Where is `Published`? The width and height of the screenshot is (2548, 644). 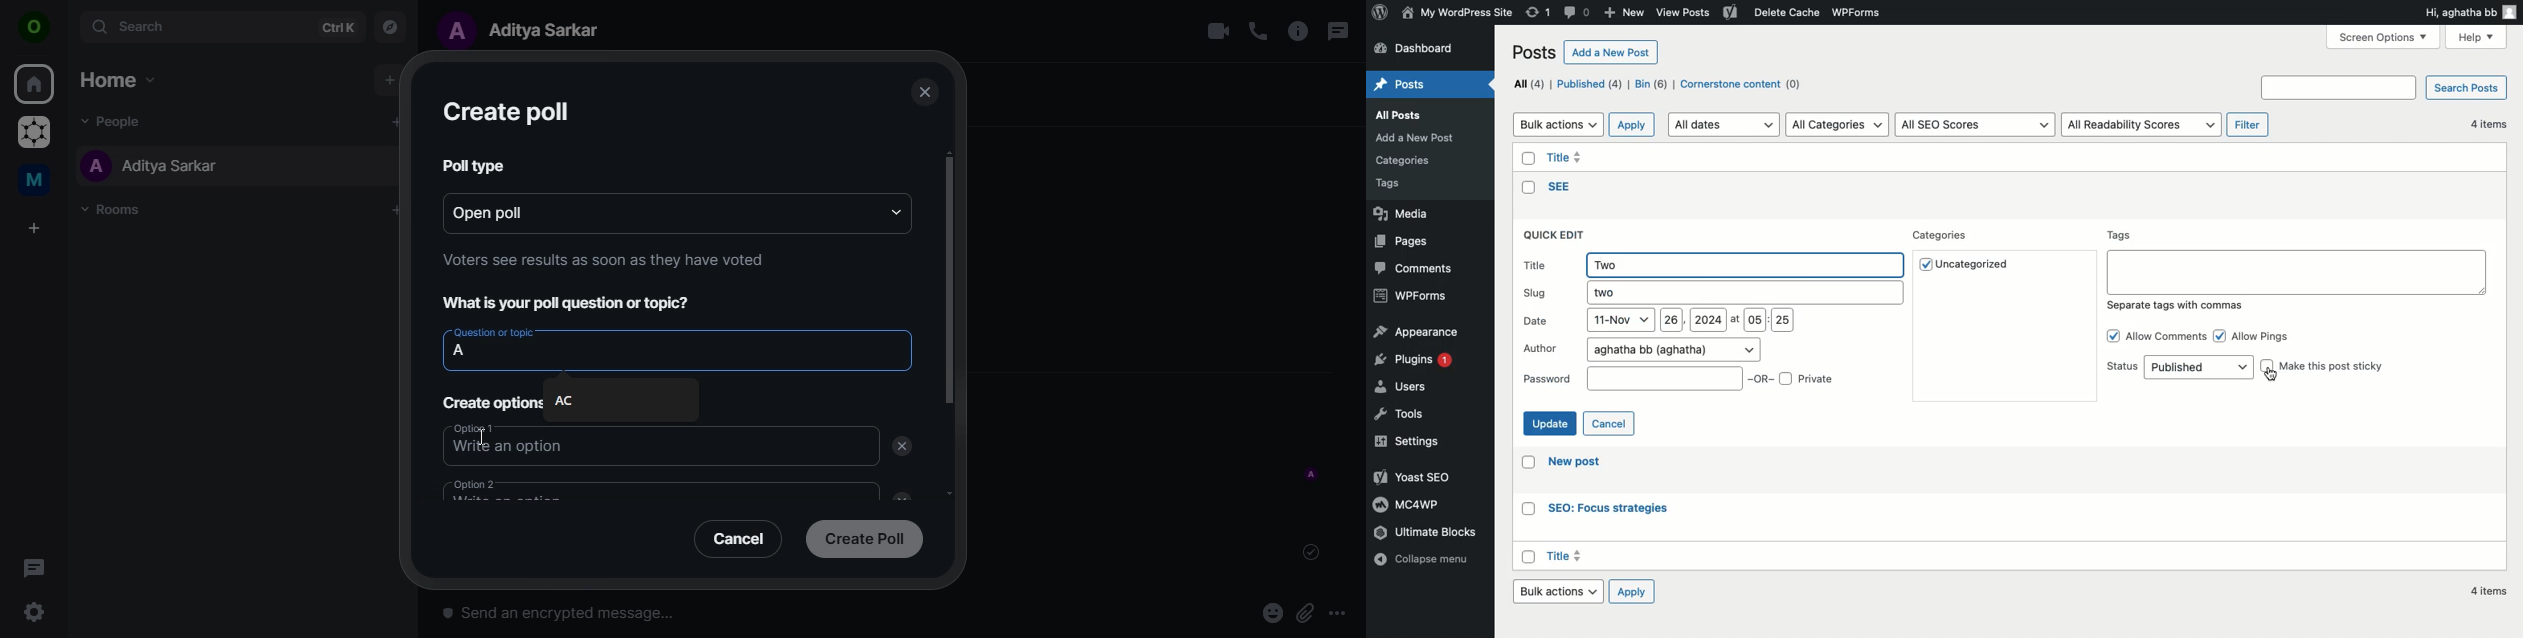 Published is located at coordinates (1593, 85).